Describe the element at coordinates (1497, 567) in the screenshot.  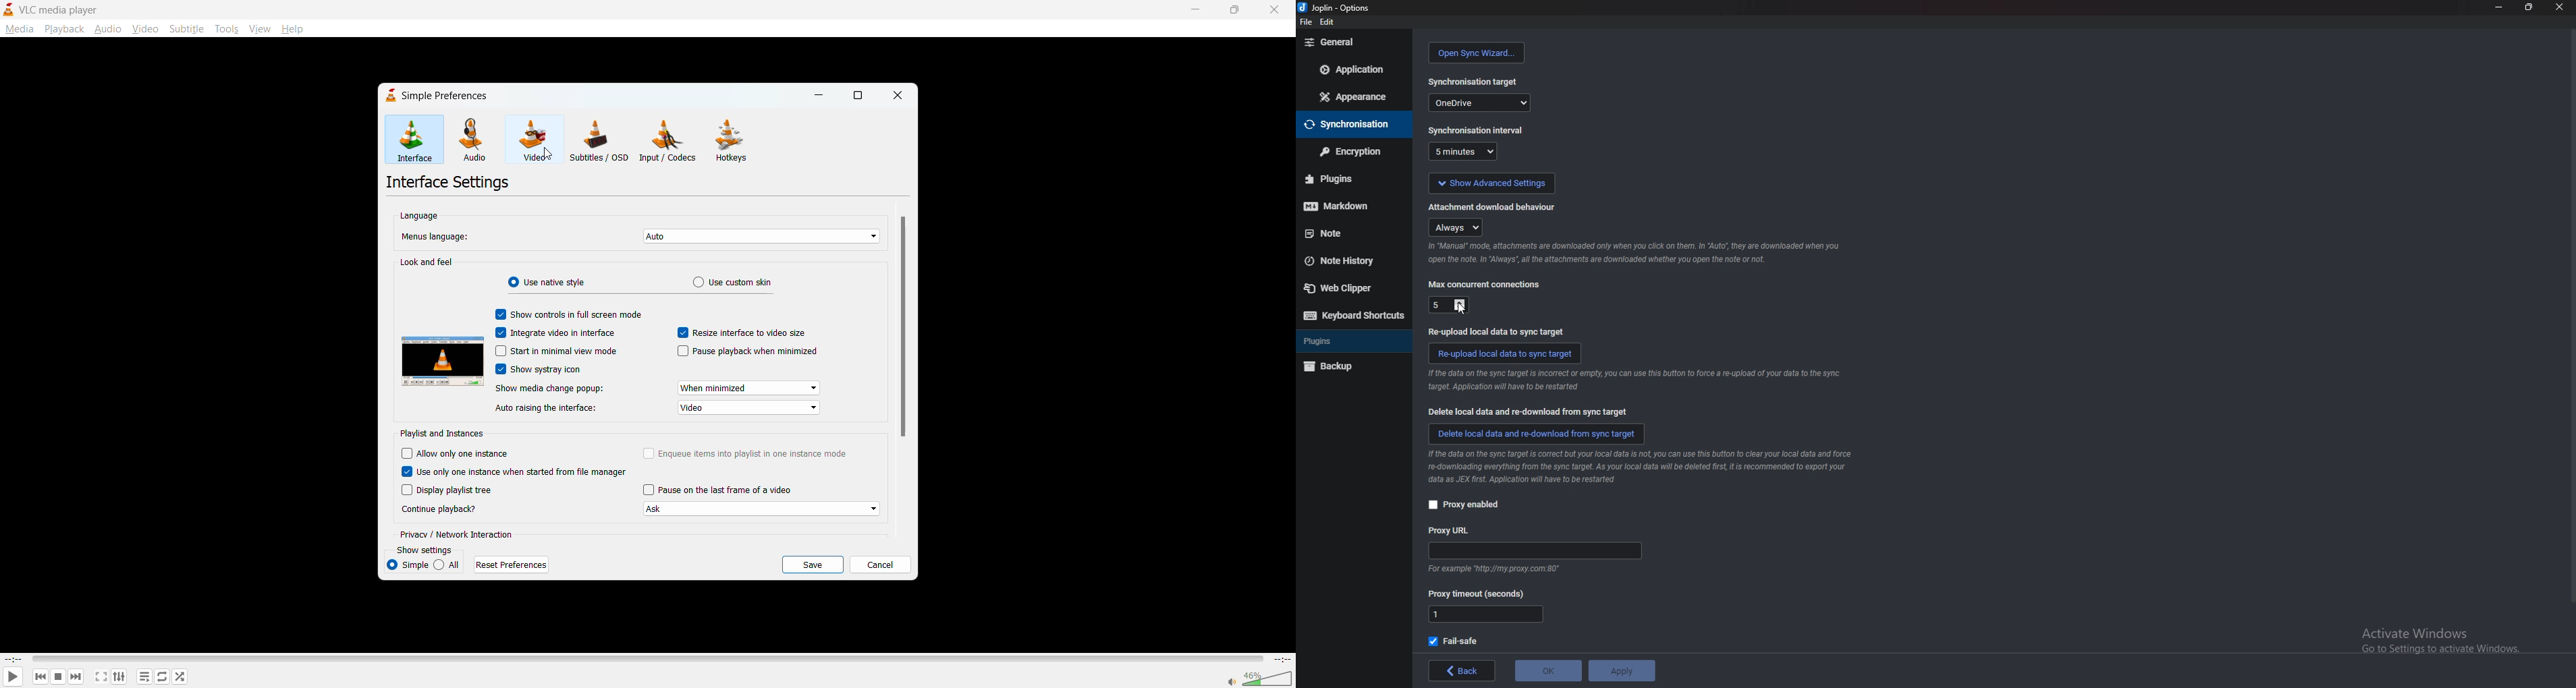
I see `info` at that location.